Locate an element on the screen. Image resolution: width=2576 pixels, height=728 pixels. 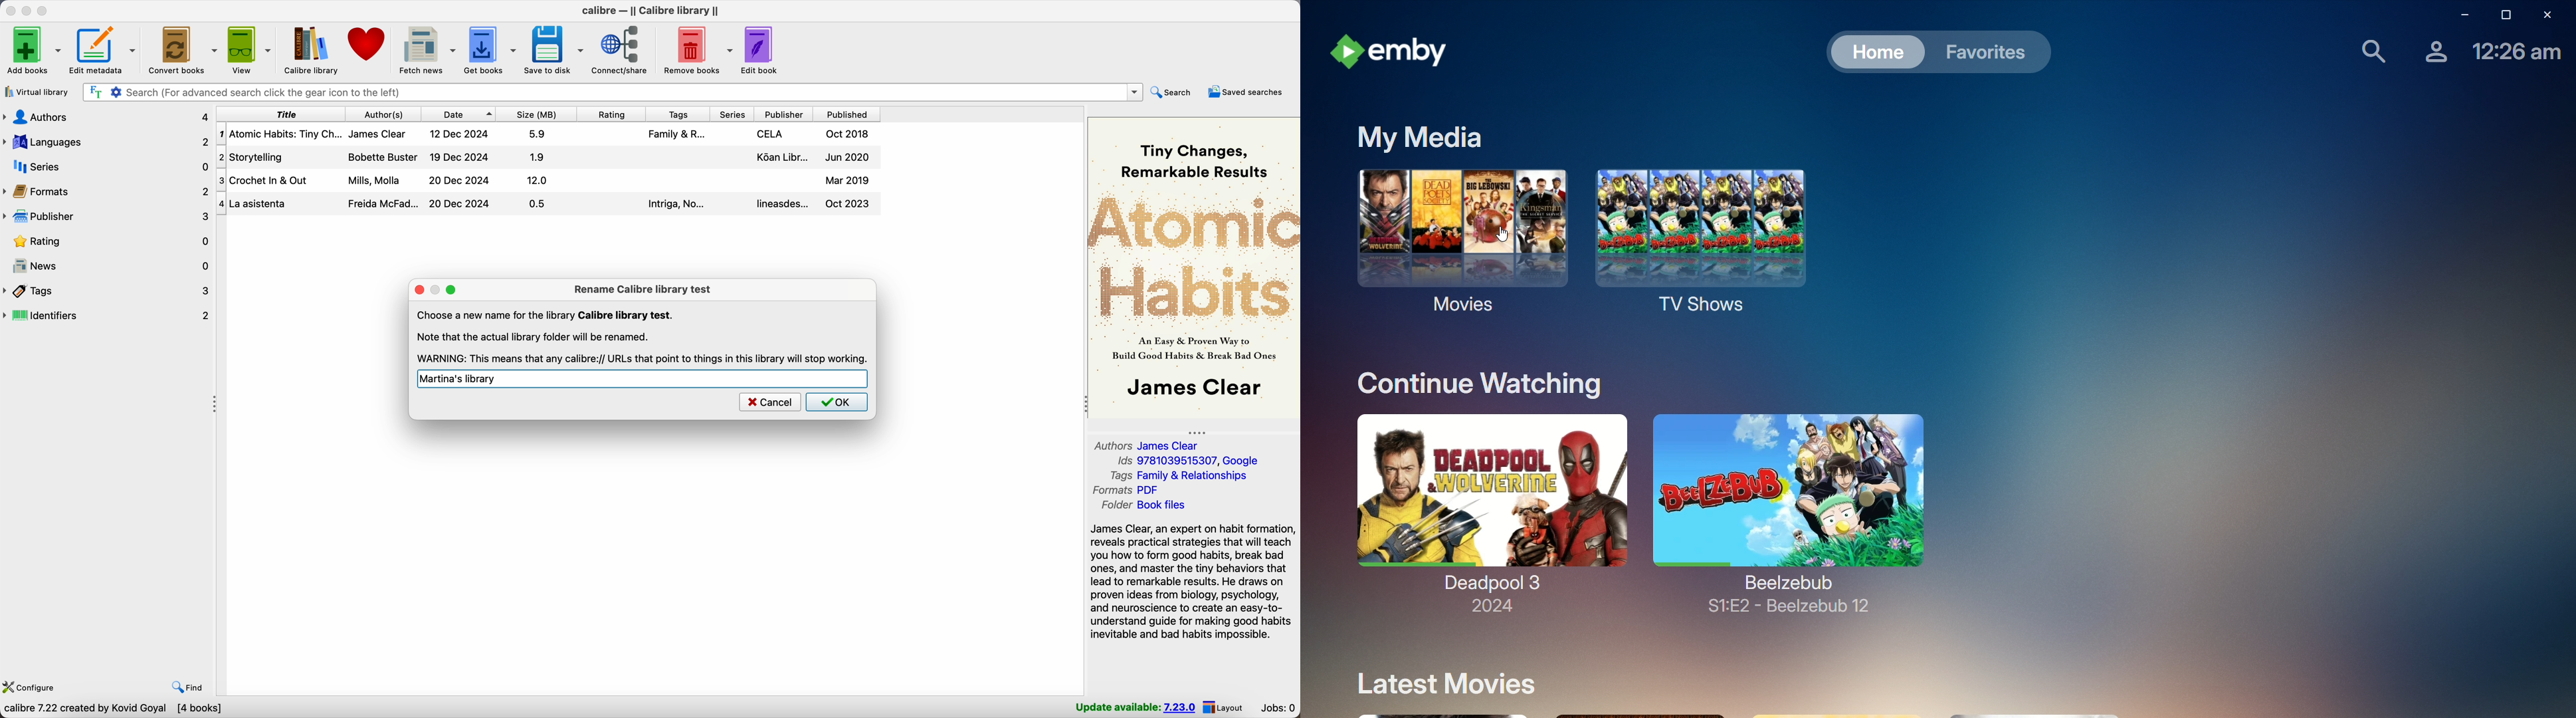
disable minimize popup is located at coordinates (438, 289).